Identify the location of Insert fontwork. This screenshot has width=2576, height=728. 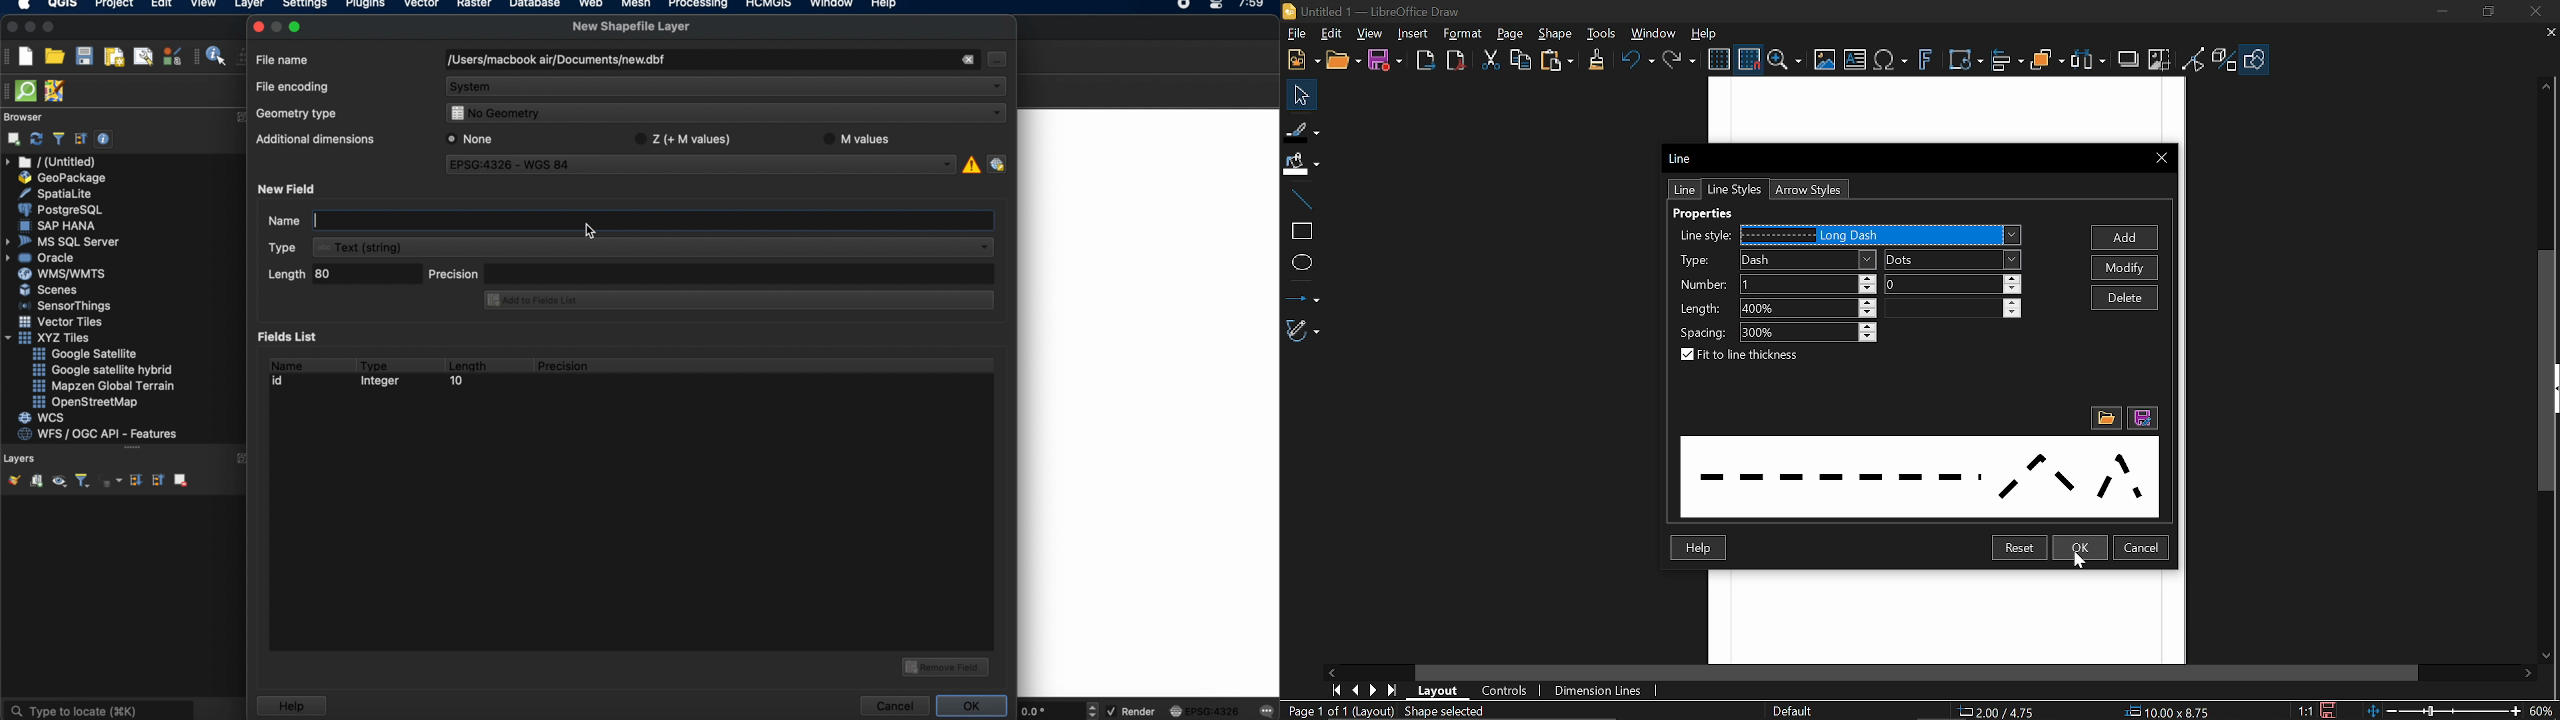
(1926, 61).